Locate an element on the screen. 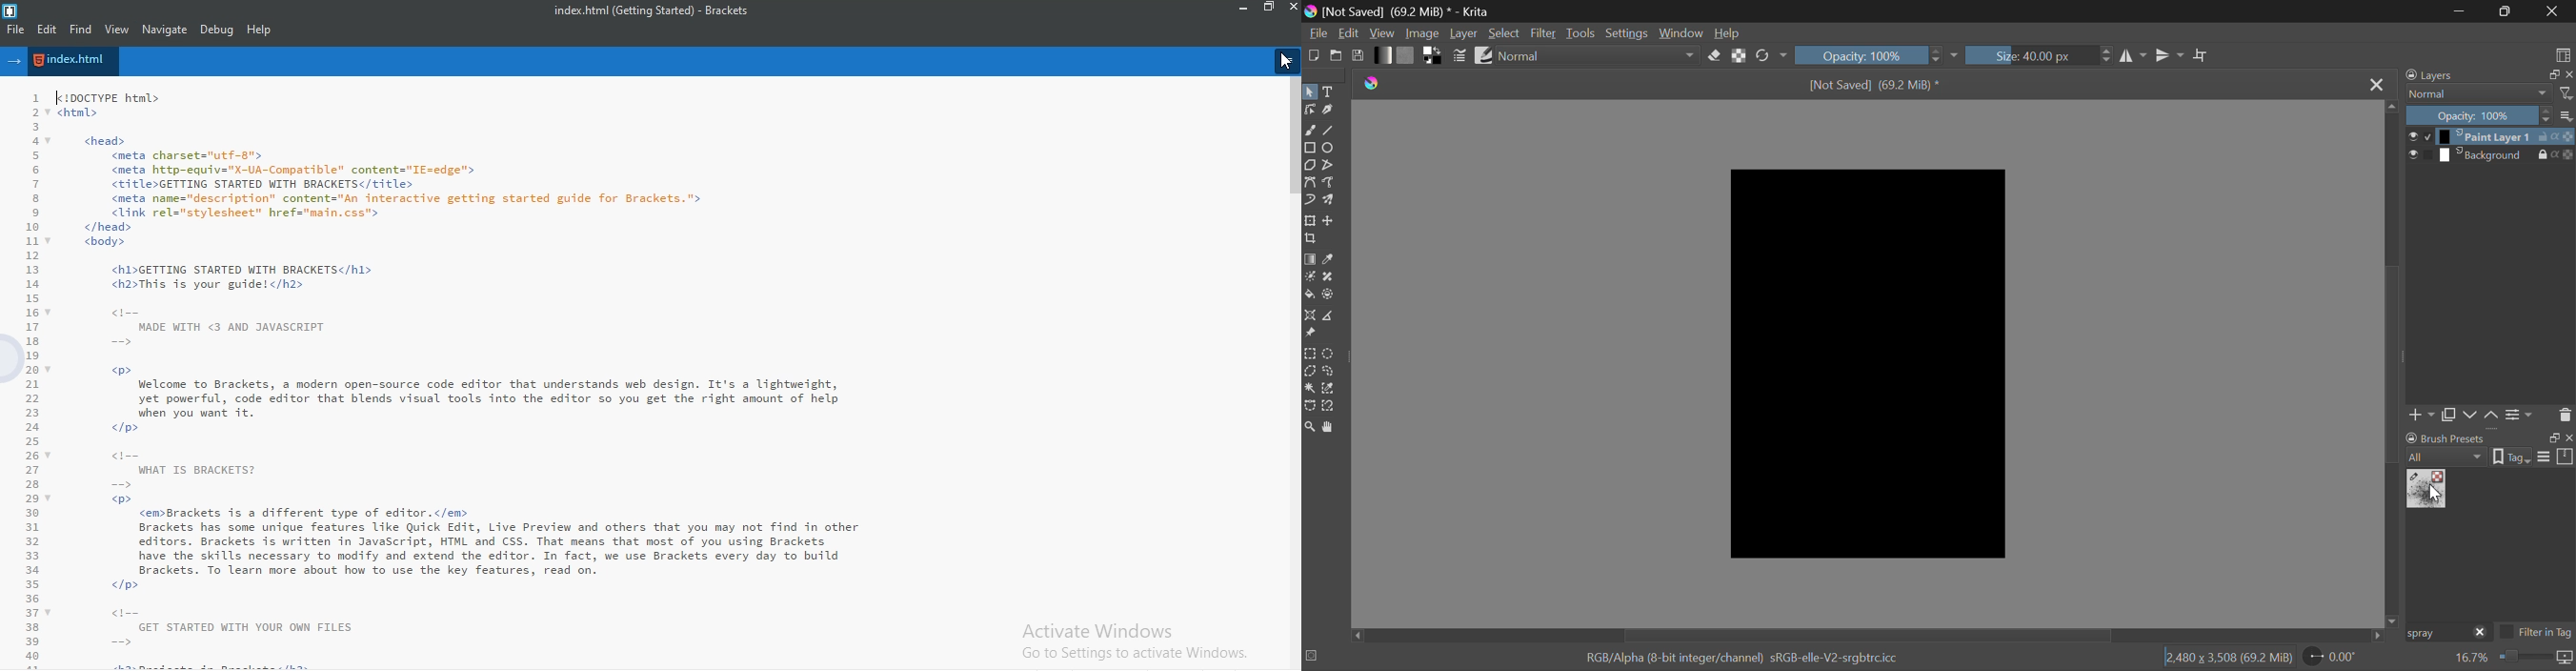 This screenshot has height=672, width=2576. selection is located at coordinates (1314, 655).